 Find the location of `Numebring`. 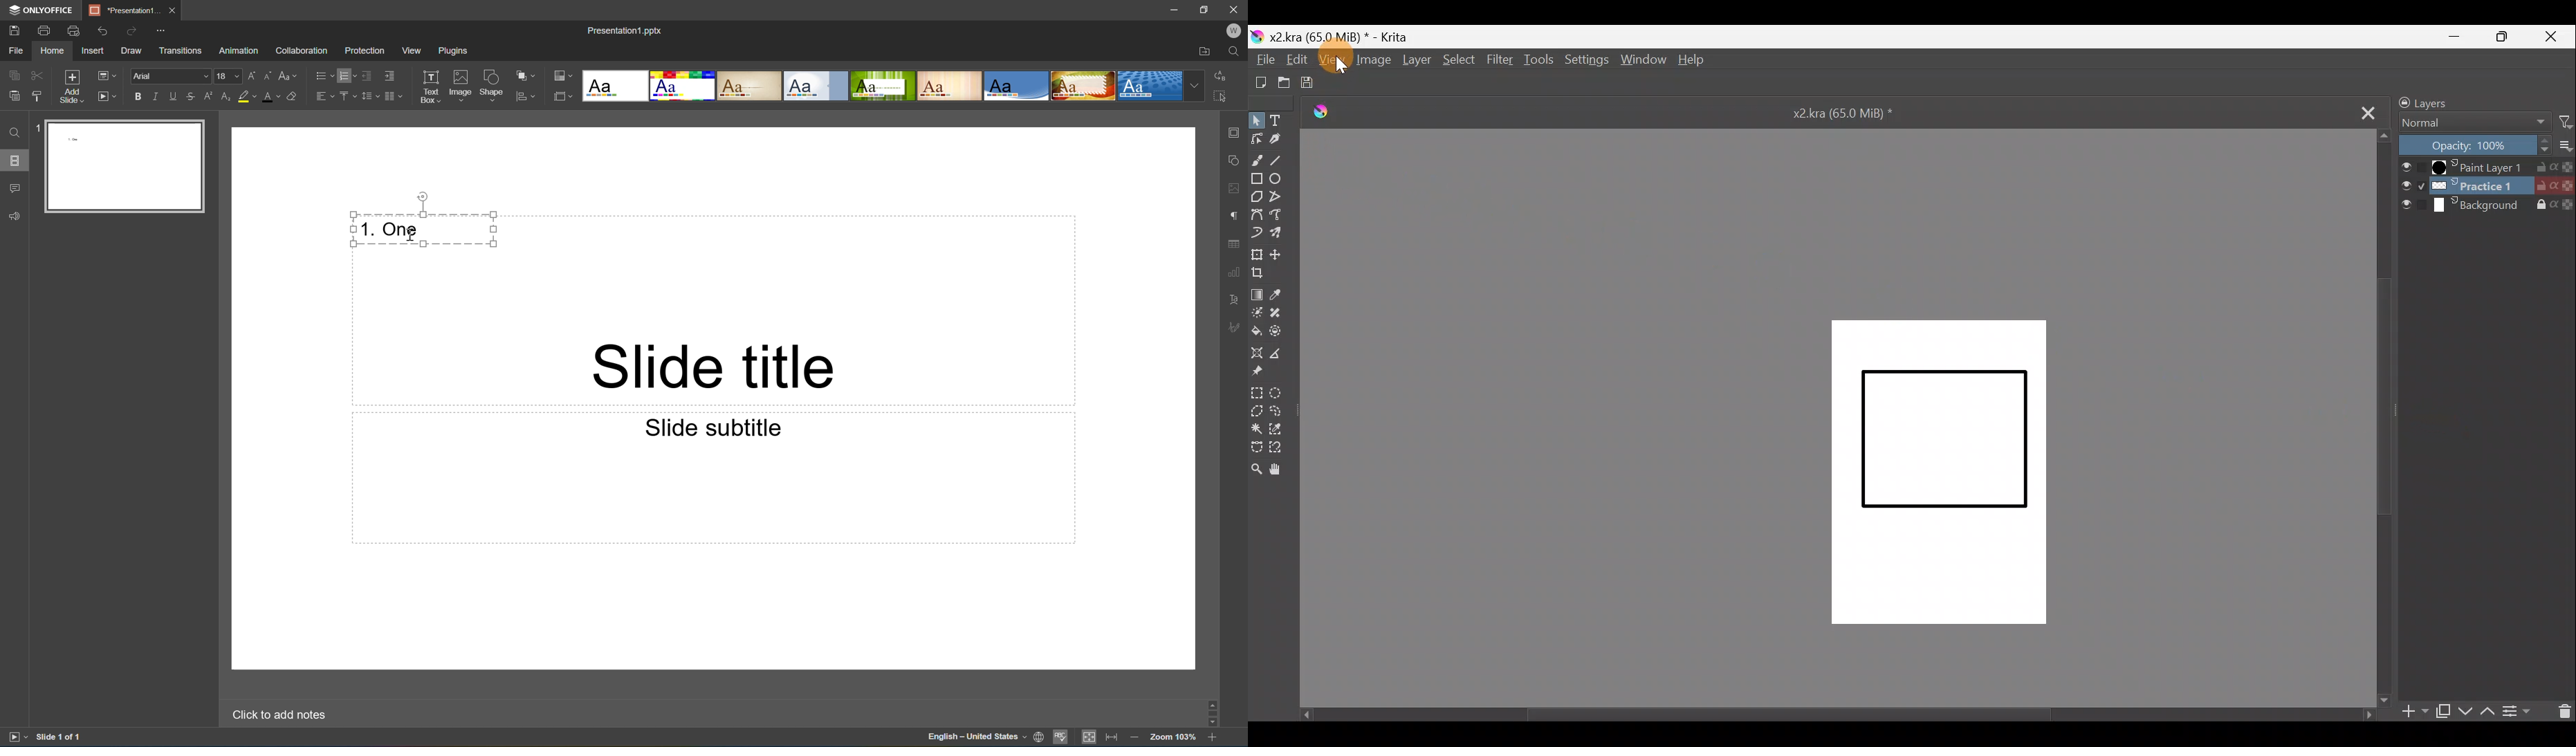

Numebring is located at coordinates (348, 75).